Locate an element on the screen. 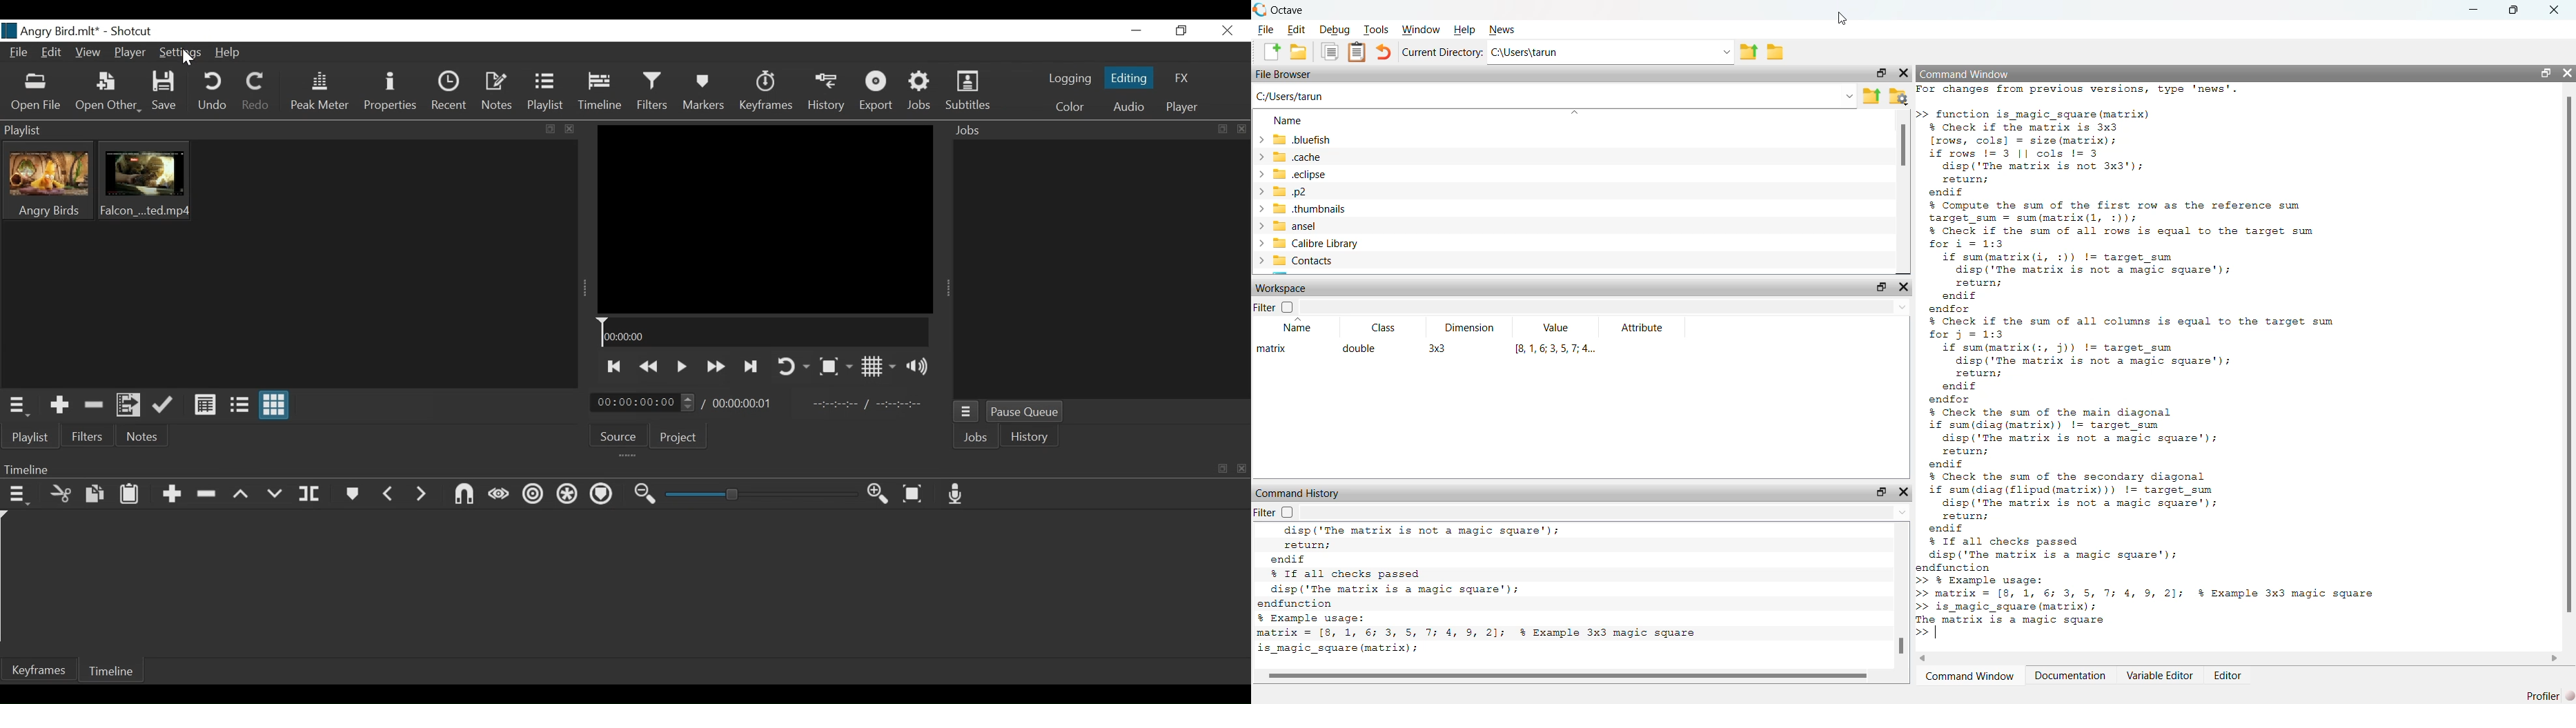 The width and height of the screenshot is (2576, 728). Timeline is located at coordinates (762, 332).